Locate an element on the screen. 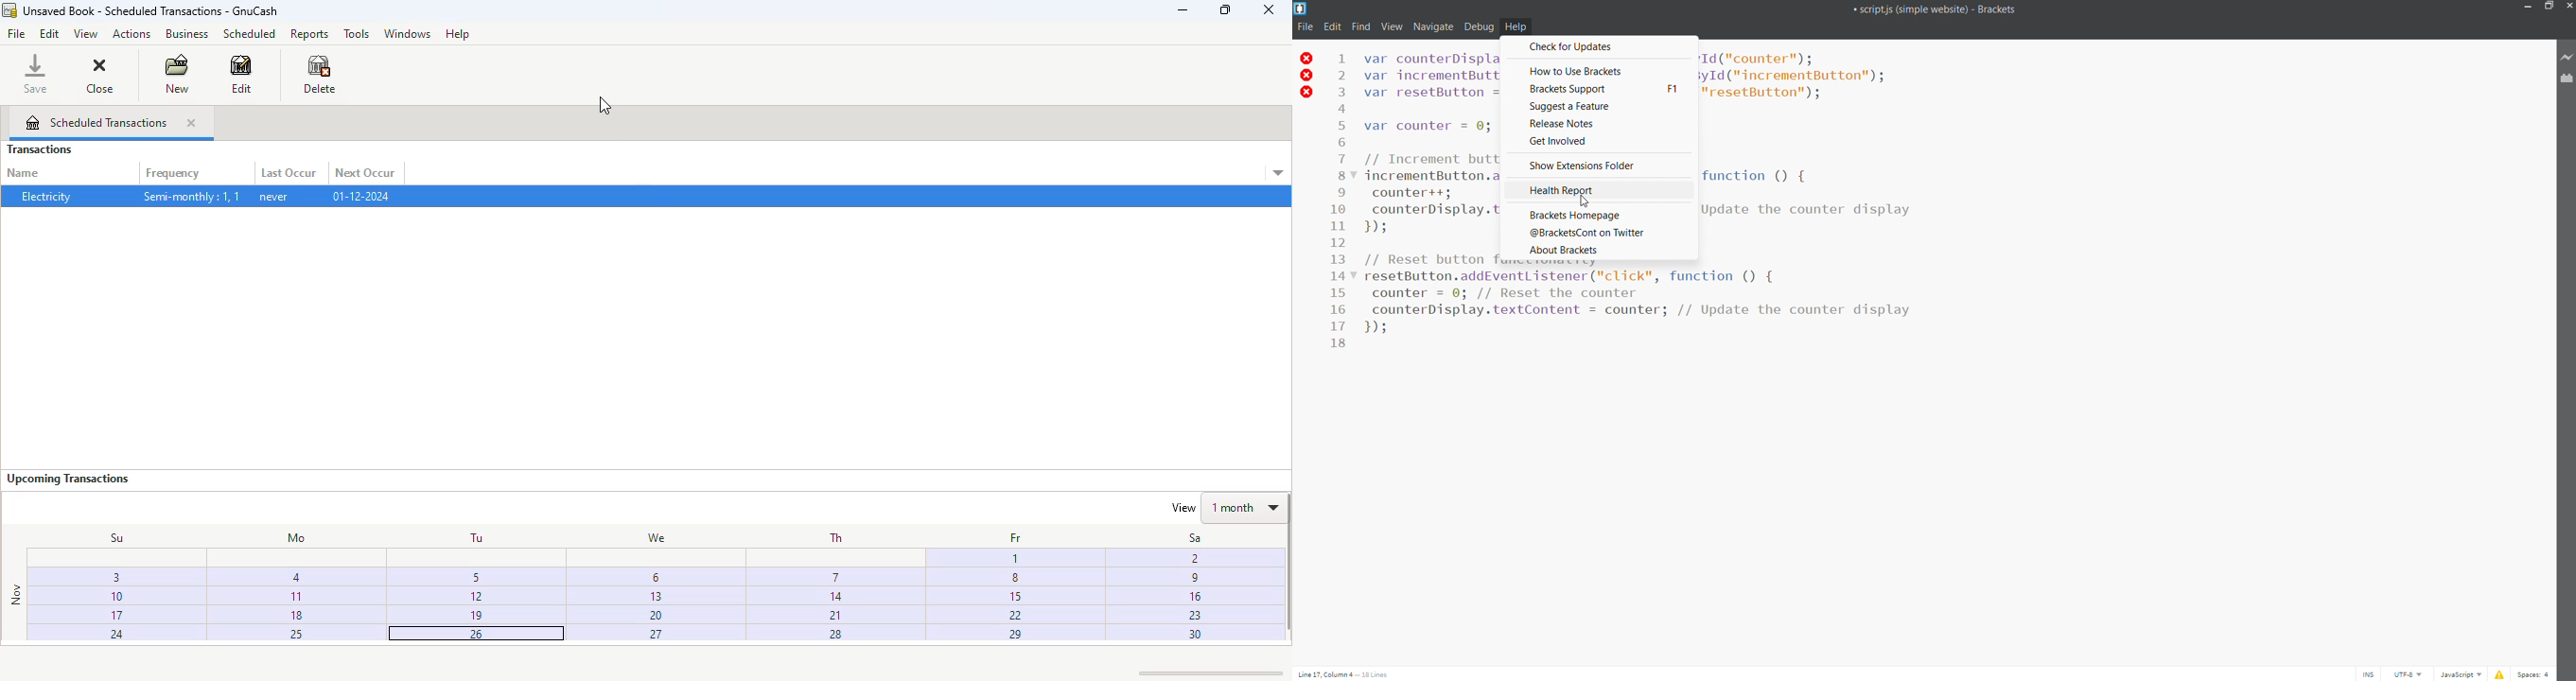 This screenshot has width=2576, height=700. new is located at coordinates (176, 73).